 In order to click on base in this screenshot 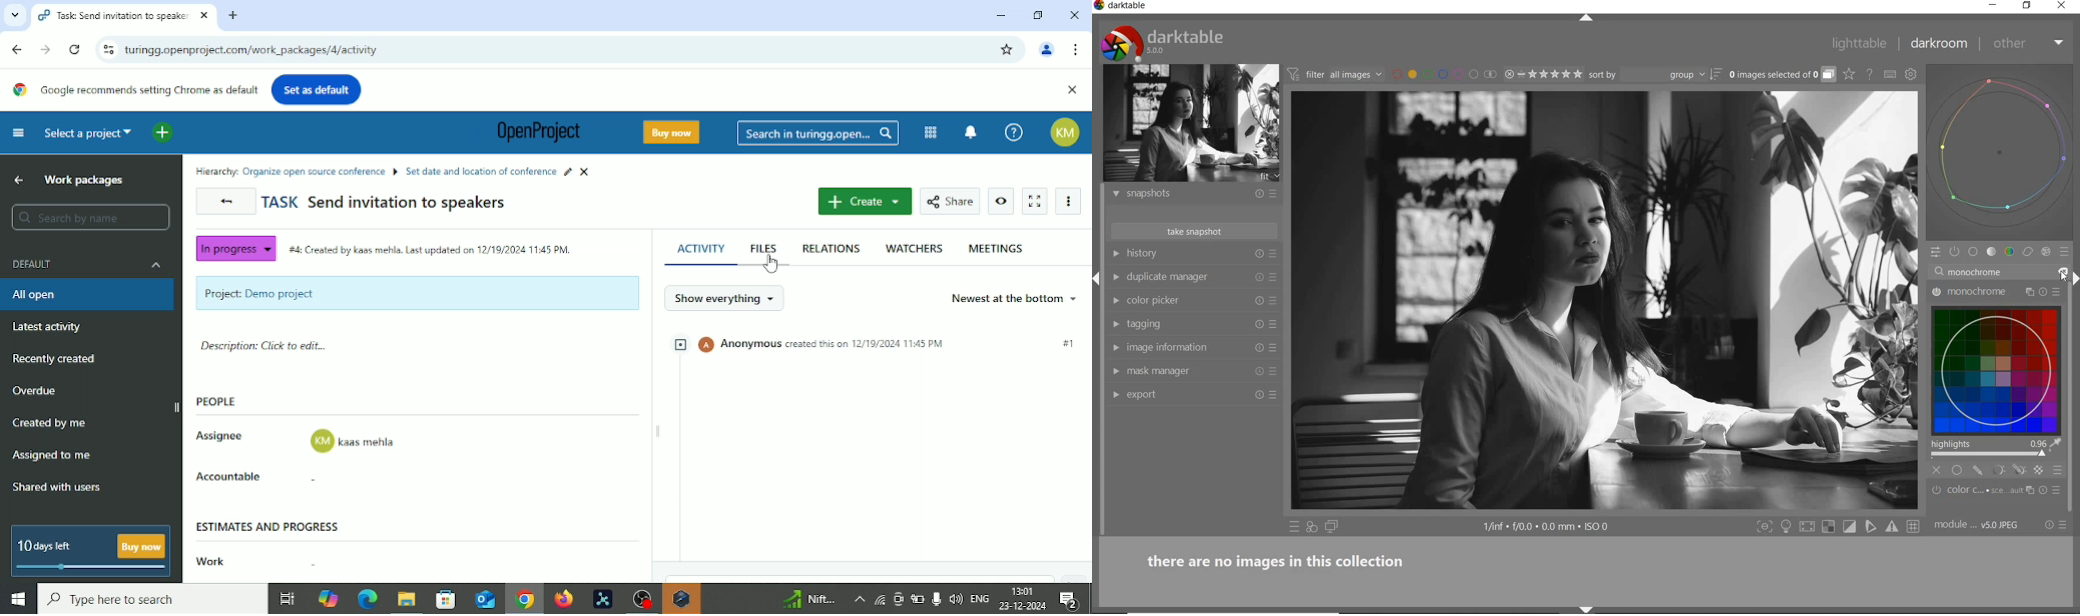, I will do `click(1974, 253)`.